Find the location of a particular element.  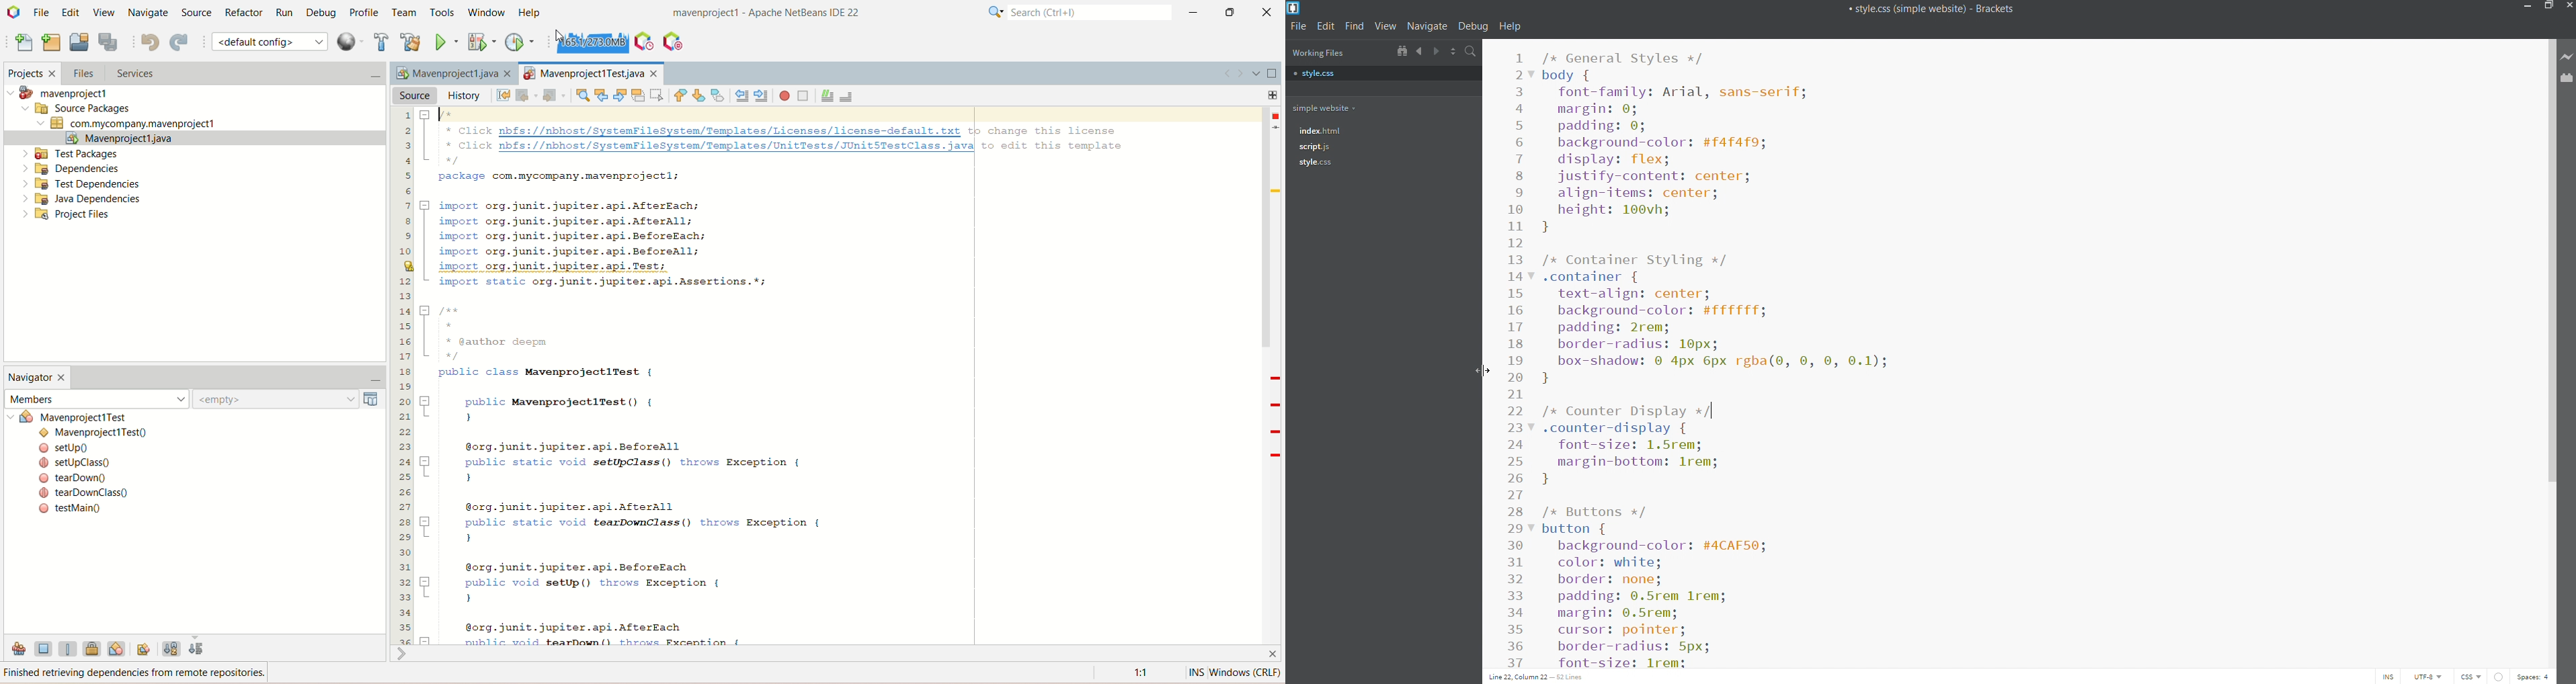

minimize is located at coordinates (2526, 7).